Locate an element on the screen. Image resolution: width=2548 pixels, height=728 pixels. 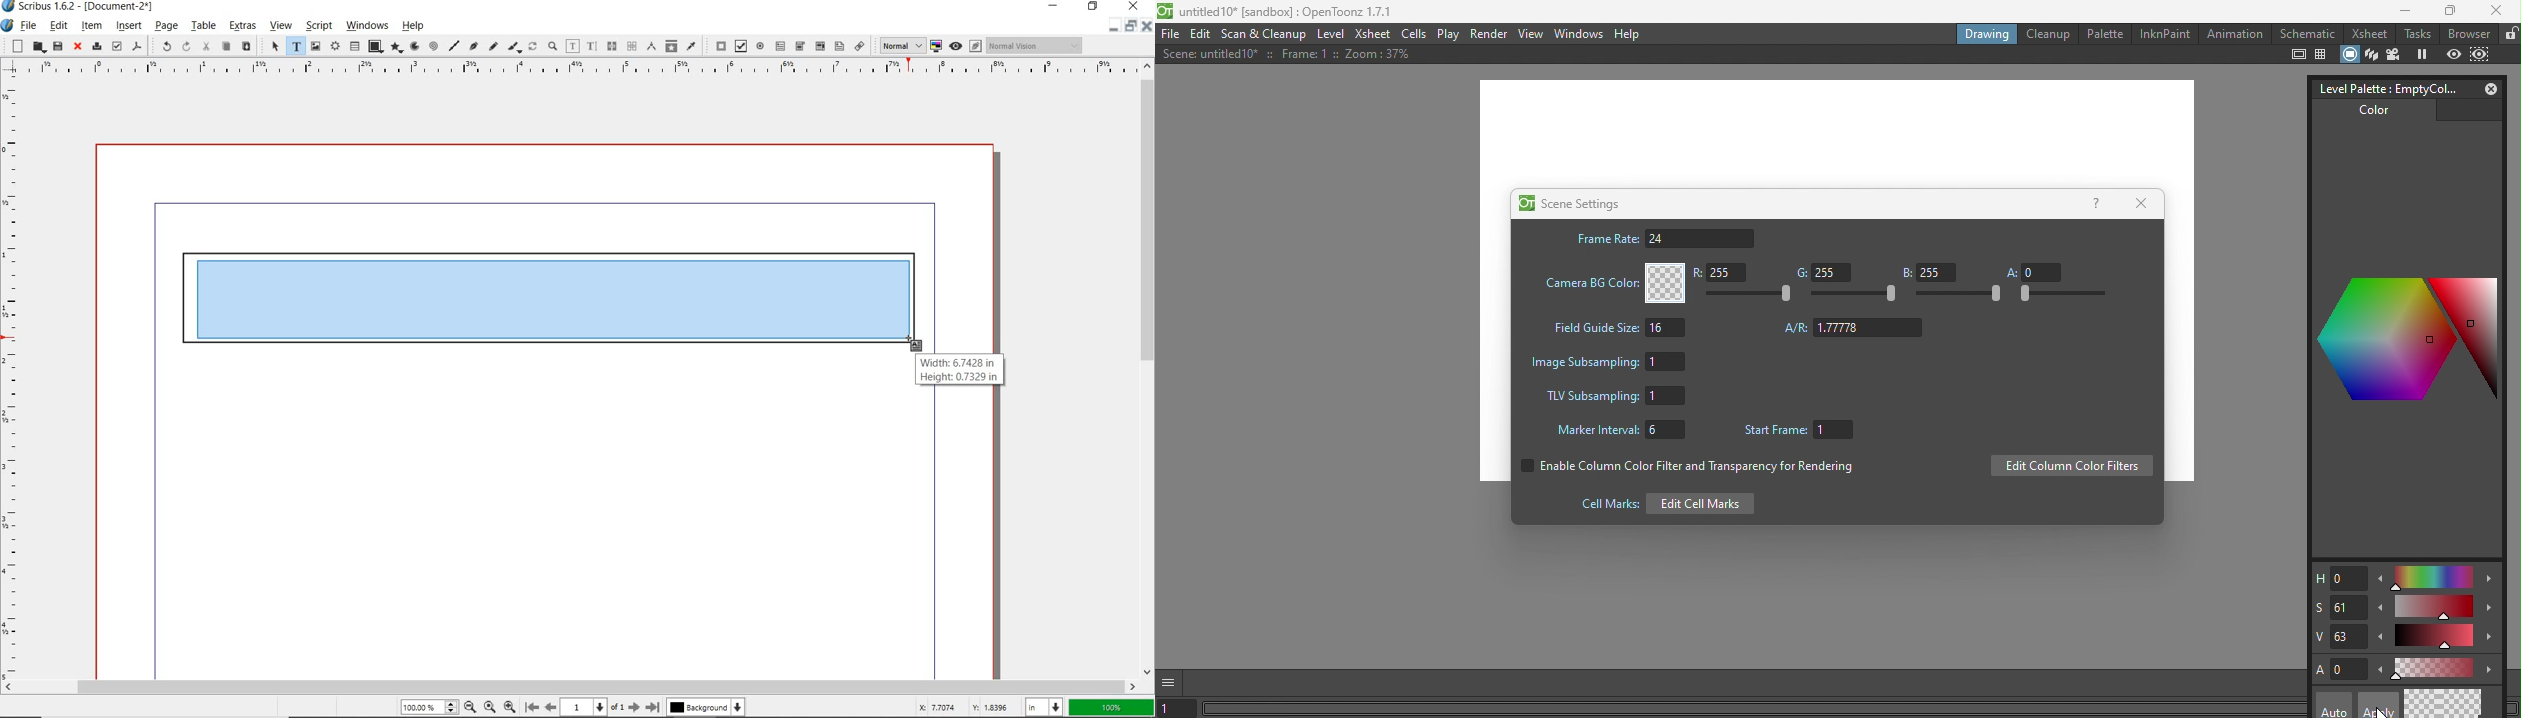
save as pdf is located at coordinates (138, 47).